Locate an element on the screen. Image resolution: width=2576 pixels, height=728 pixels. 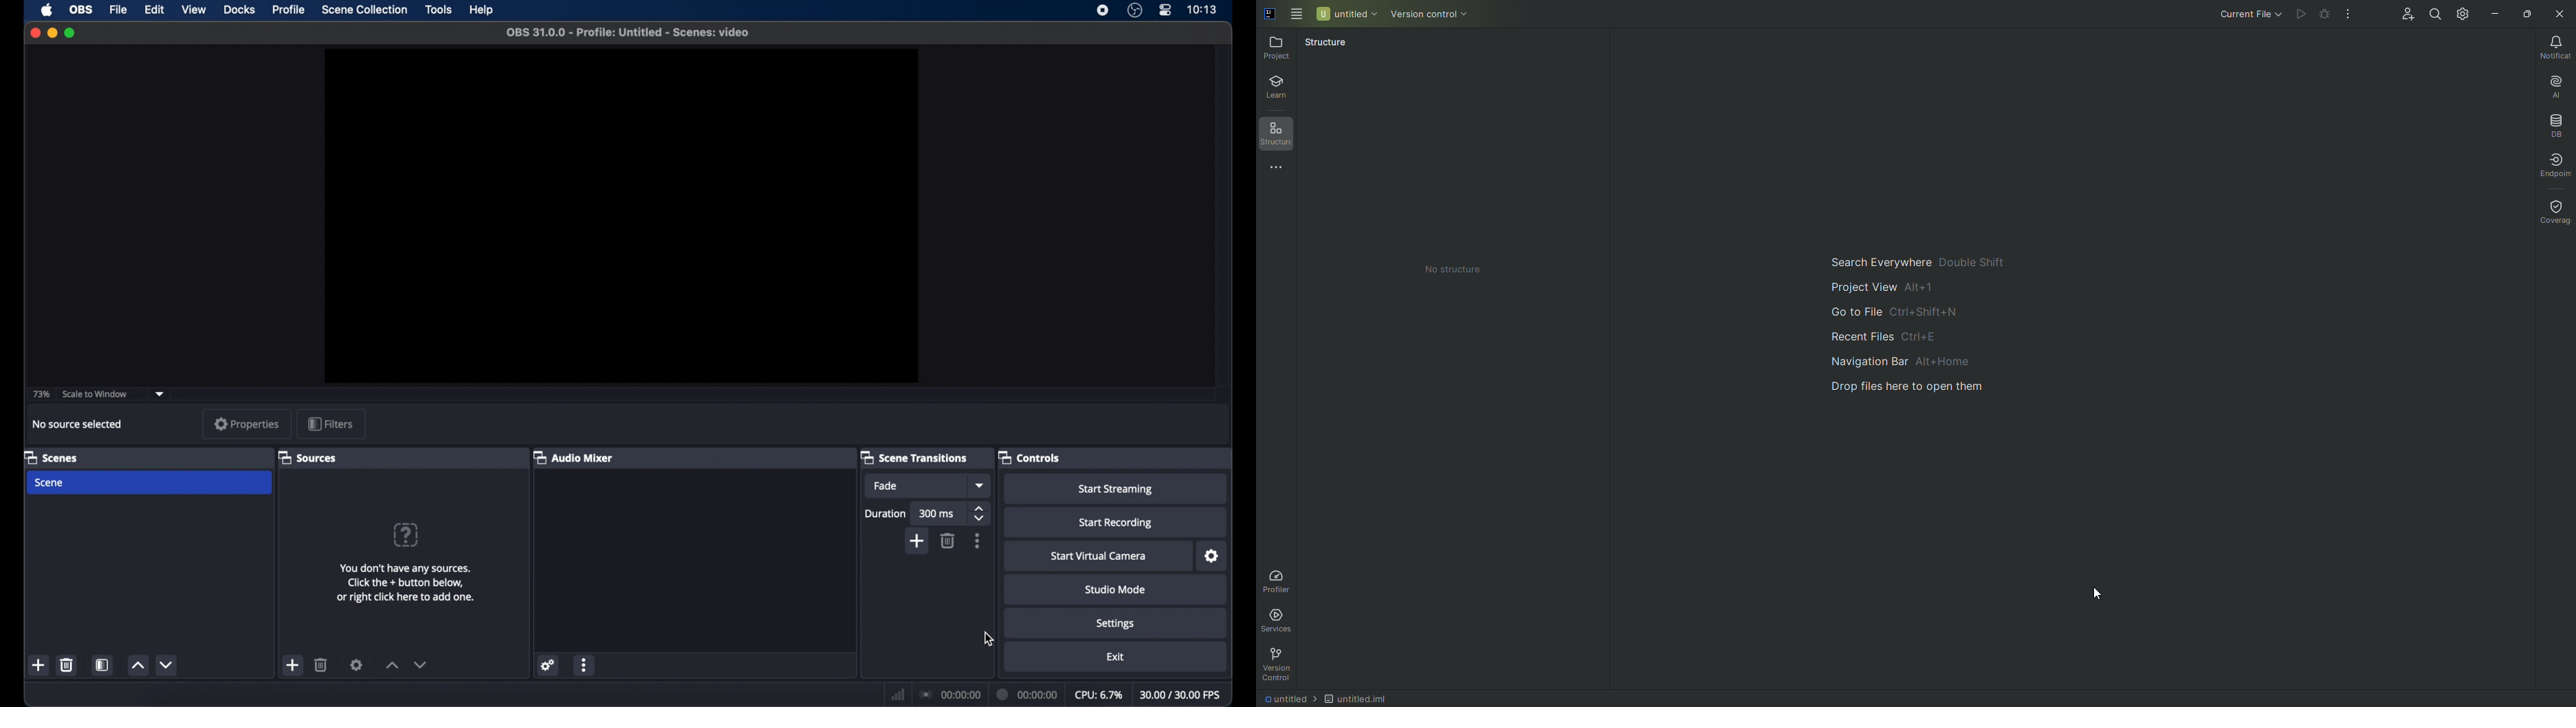
Services is located at coordinates (1281, 618).